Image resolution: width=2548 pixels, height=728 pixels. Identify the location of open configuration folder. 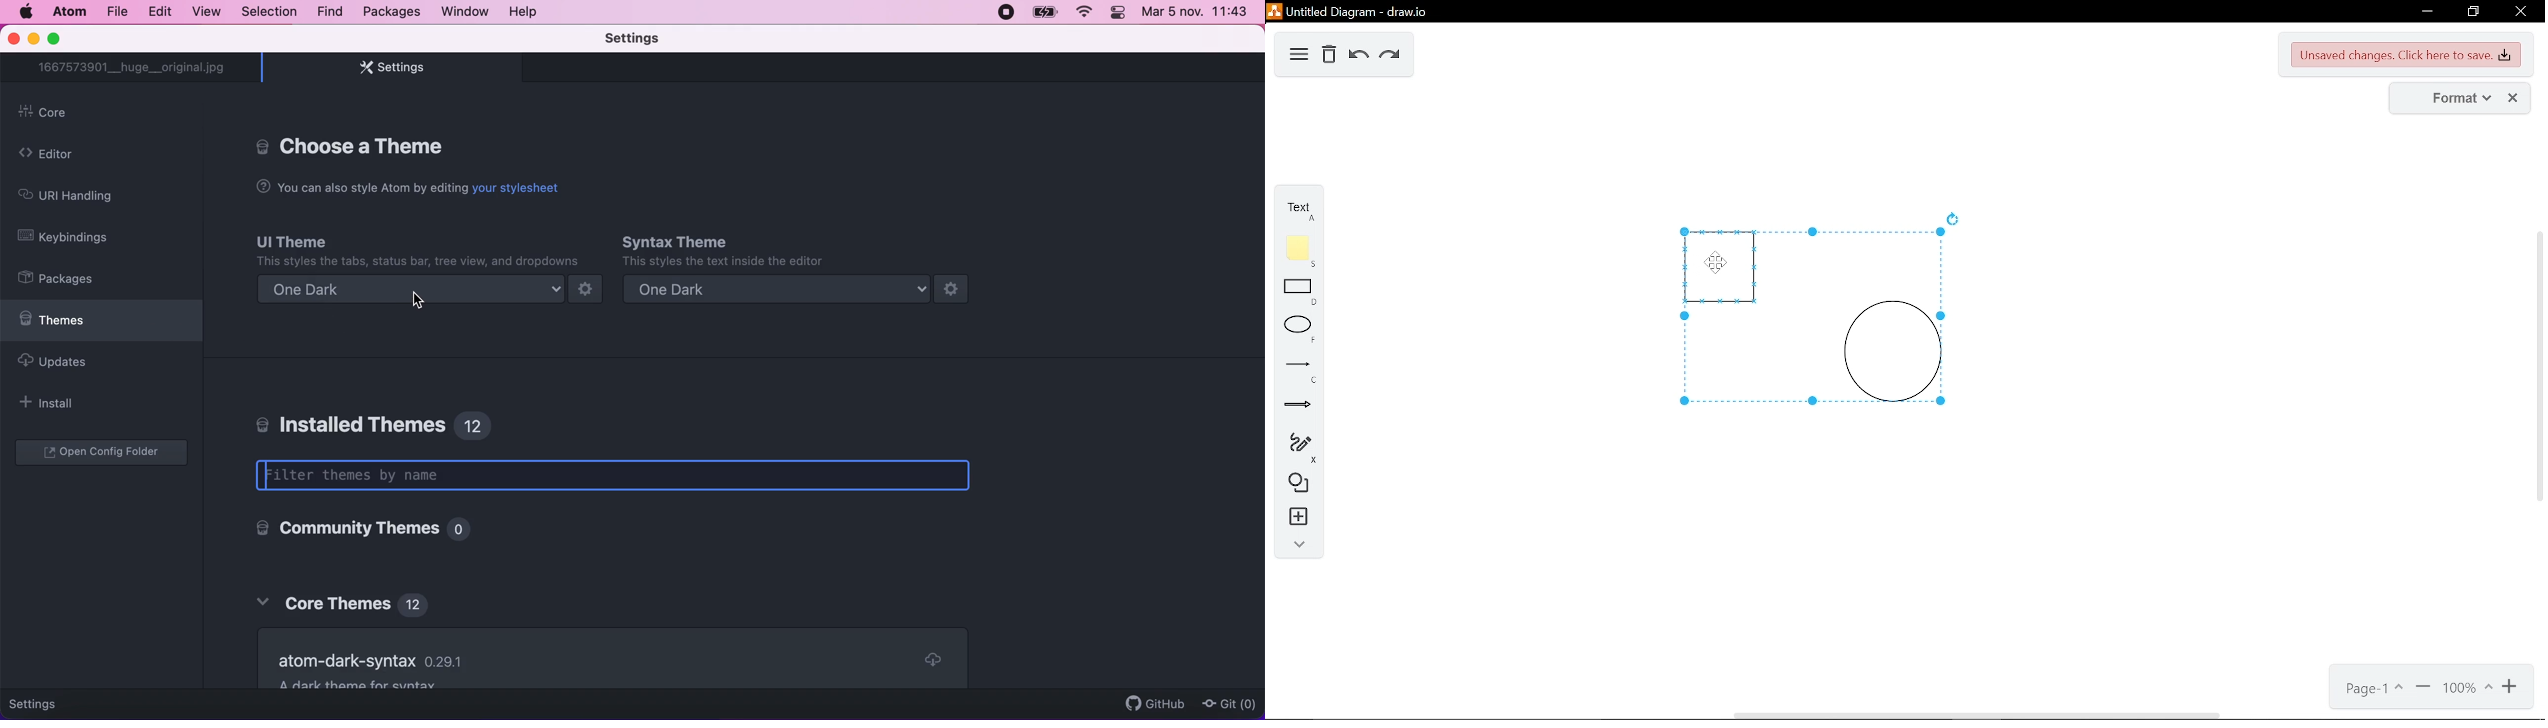
(106, 453).